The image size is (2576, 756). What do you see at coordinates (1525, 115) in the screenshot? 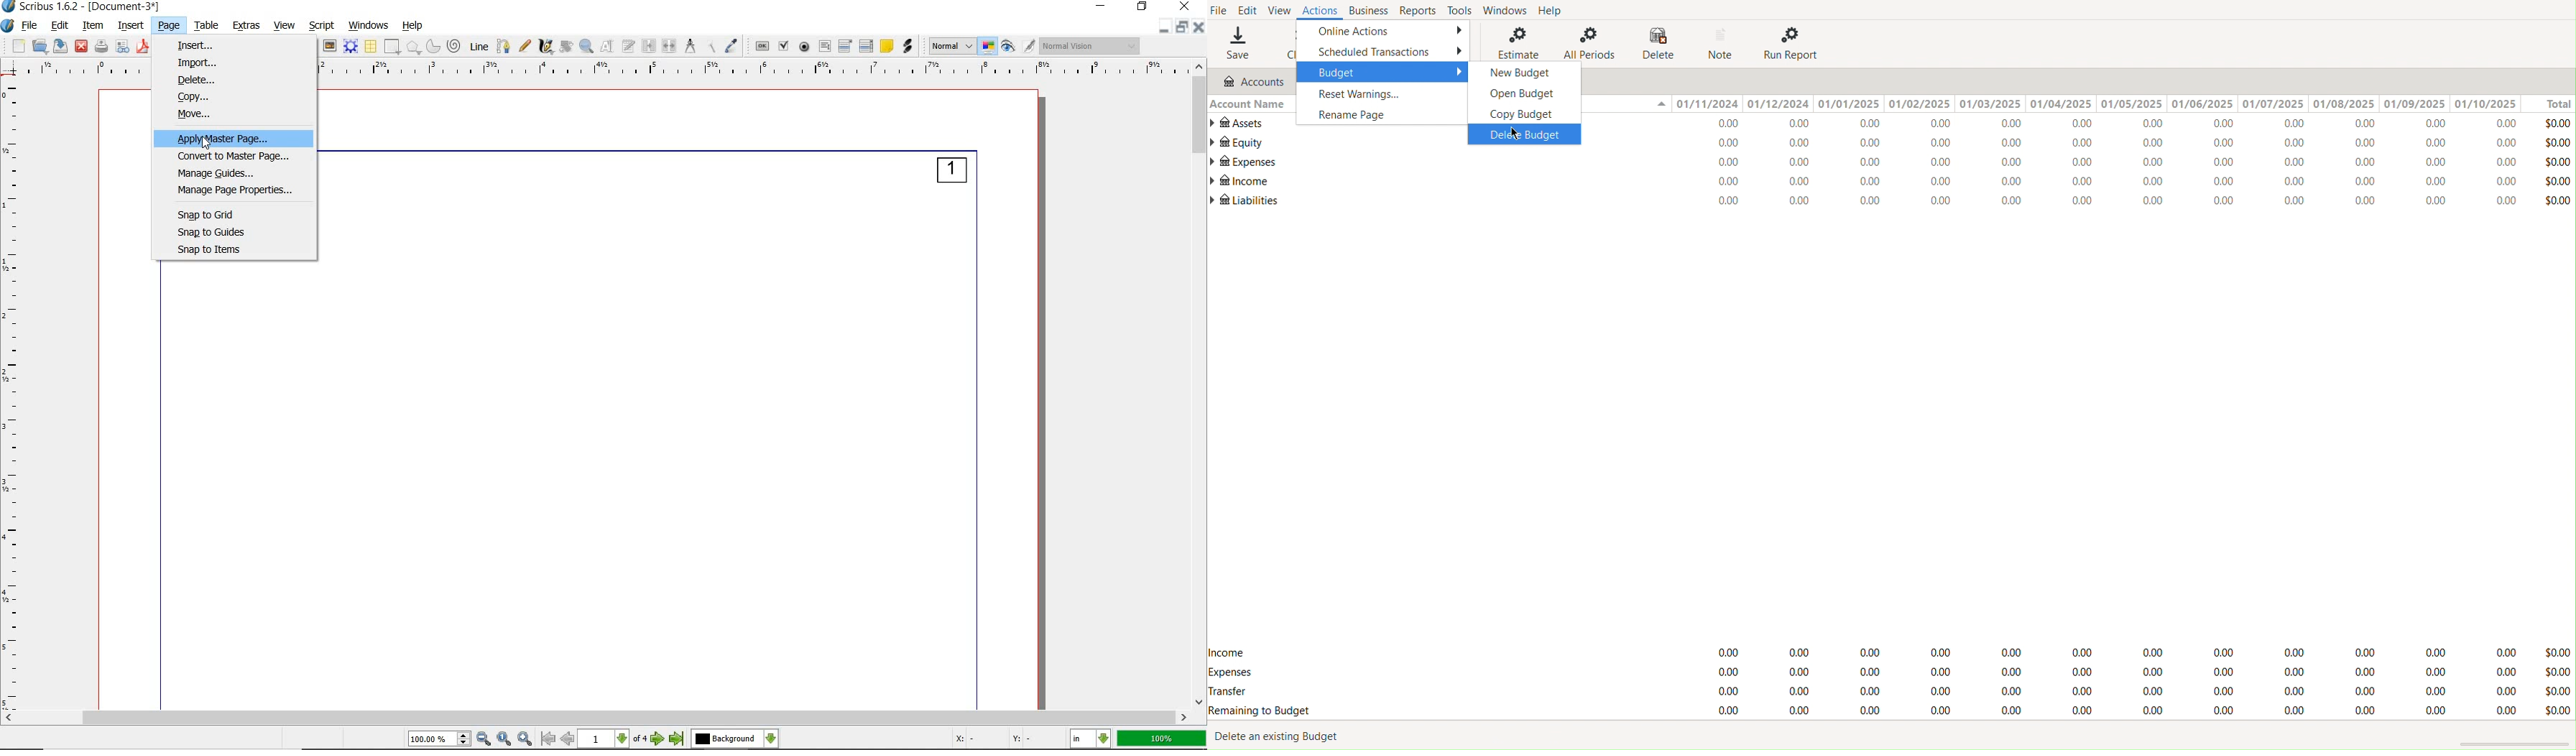
I see `Copy Budget` at bounding box center [1525, 115].